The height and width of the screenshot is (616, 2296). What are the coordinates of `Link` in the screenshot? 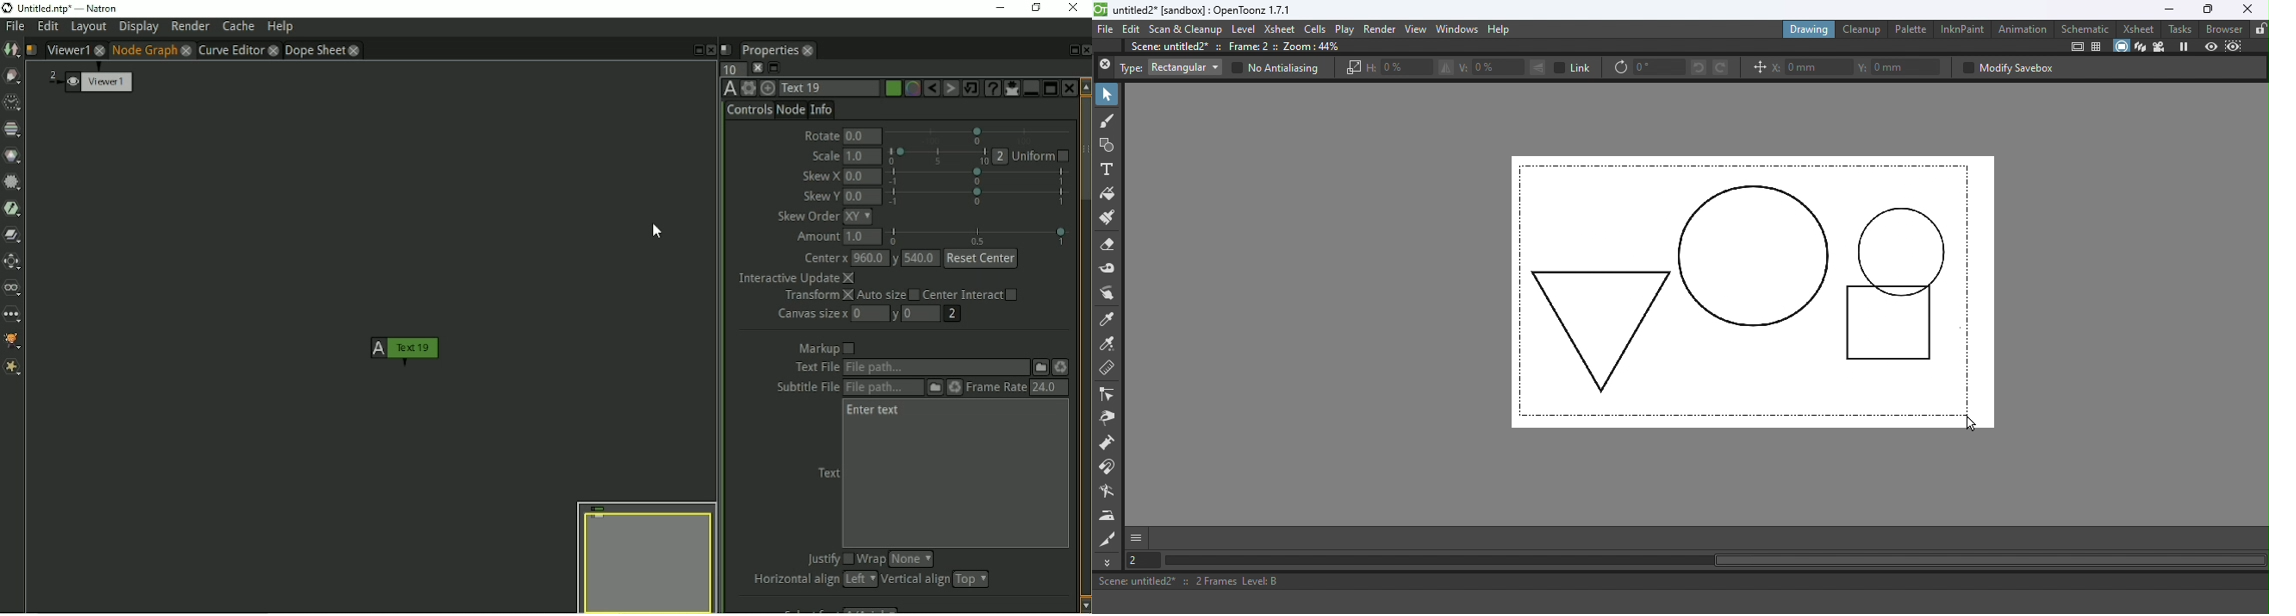 It's located at (1575, 67).